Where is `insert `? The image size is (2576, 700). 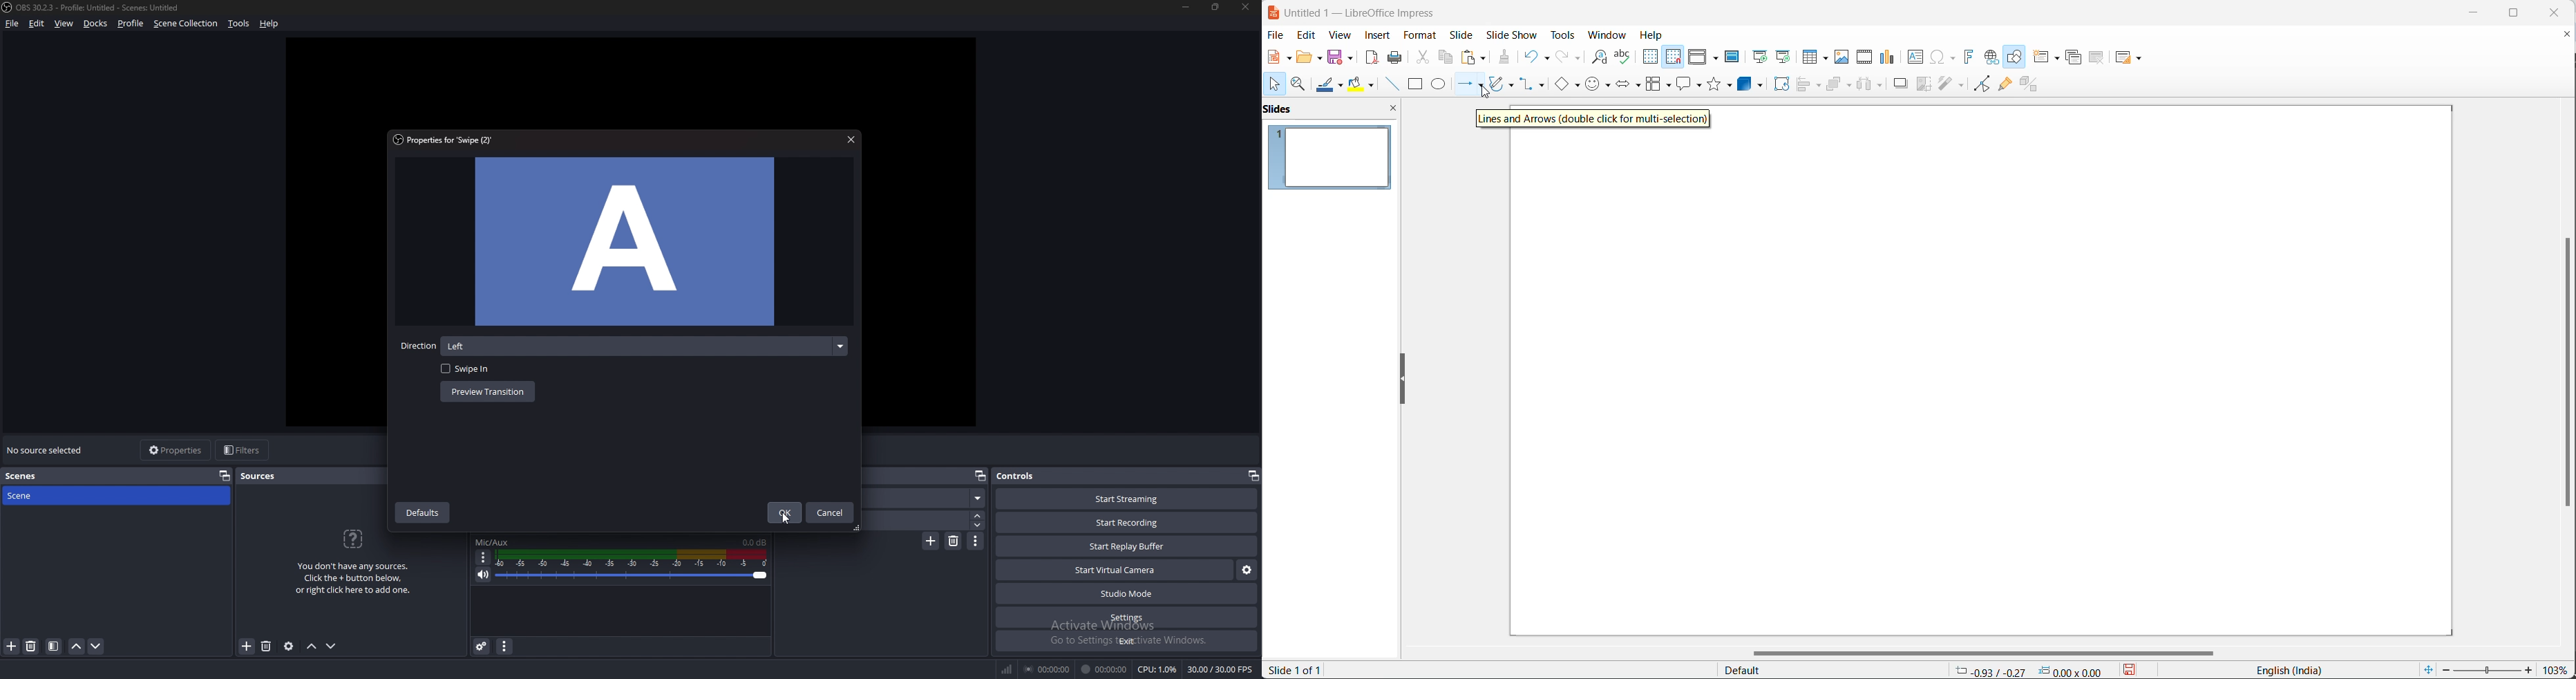 insert  is located at coordinates (1381, 36).